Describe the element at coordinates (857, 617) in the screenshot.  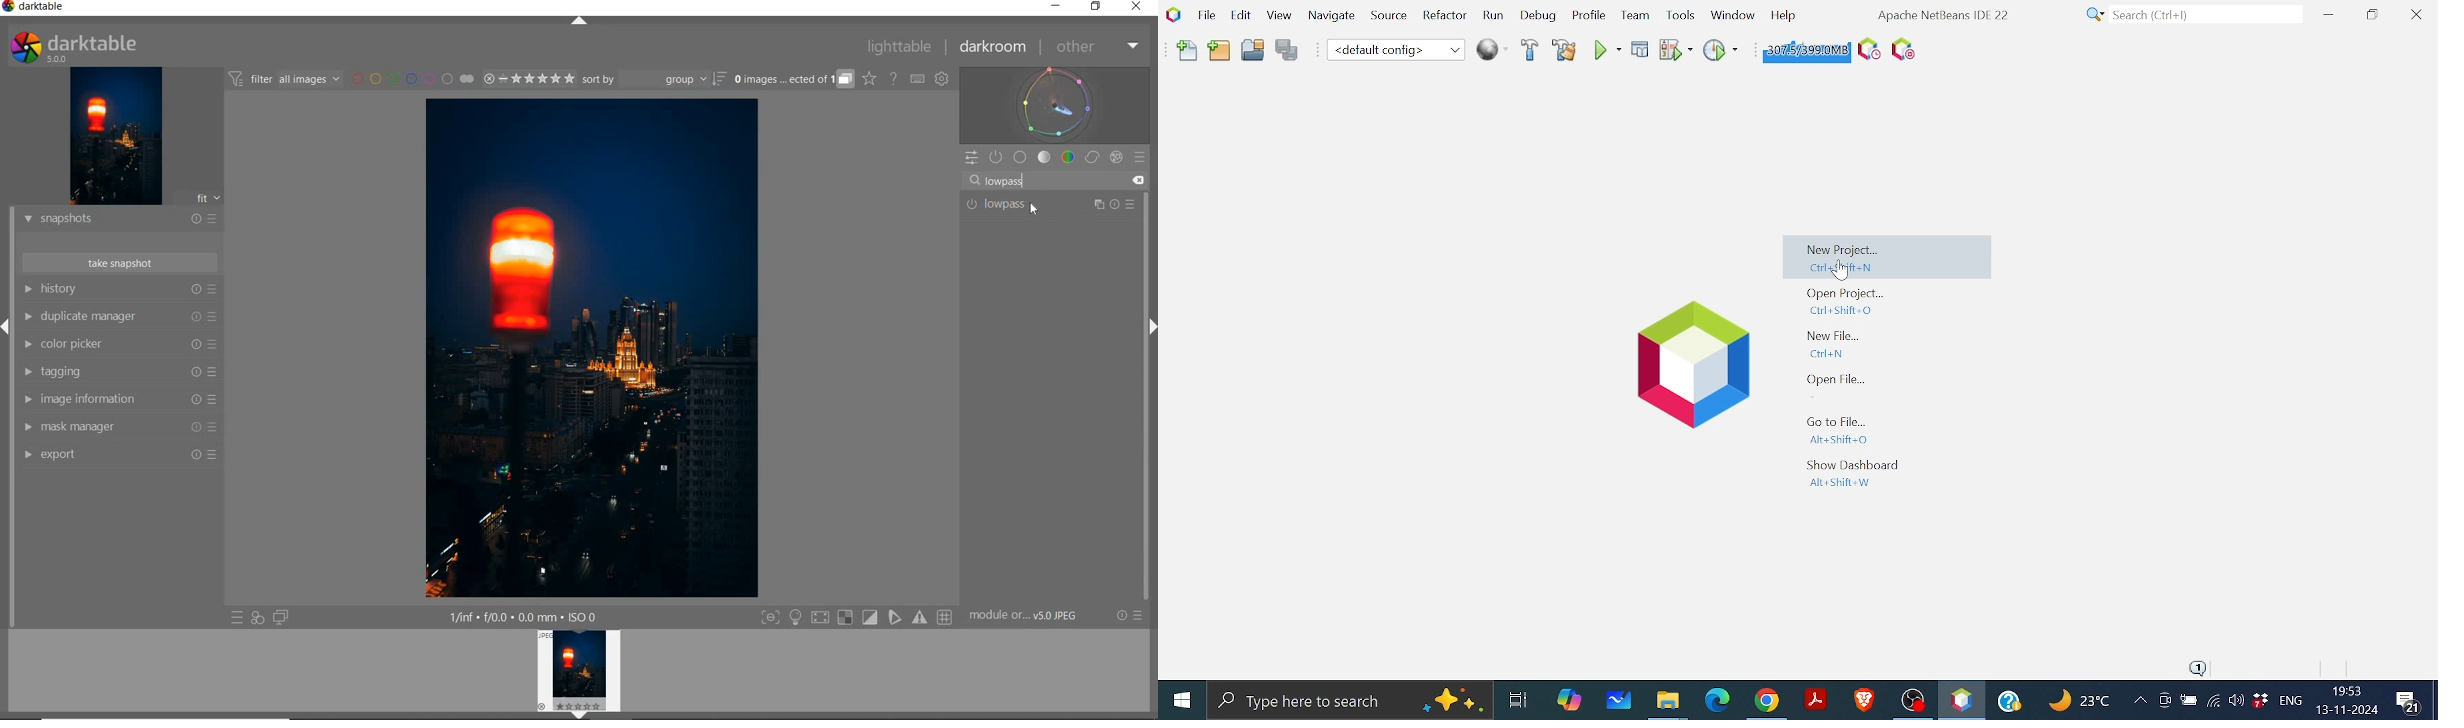
I see `TOGGLE MODES` at that location.